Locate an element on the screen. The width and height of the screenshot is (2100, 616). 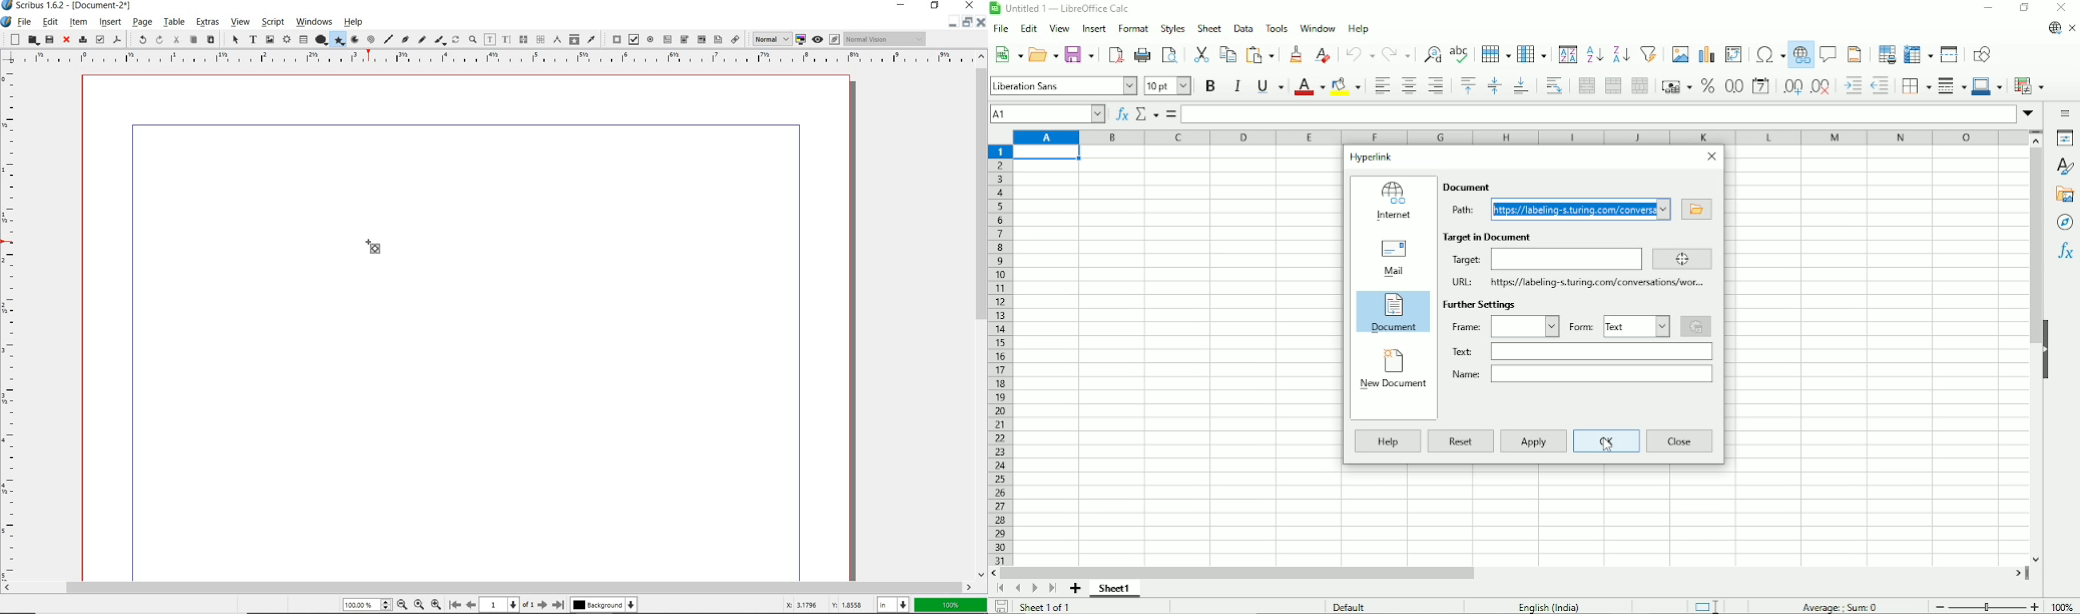
Path is located at coordinates (1467, 211).